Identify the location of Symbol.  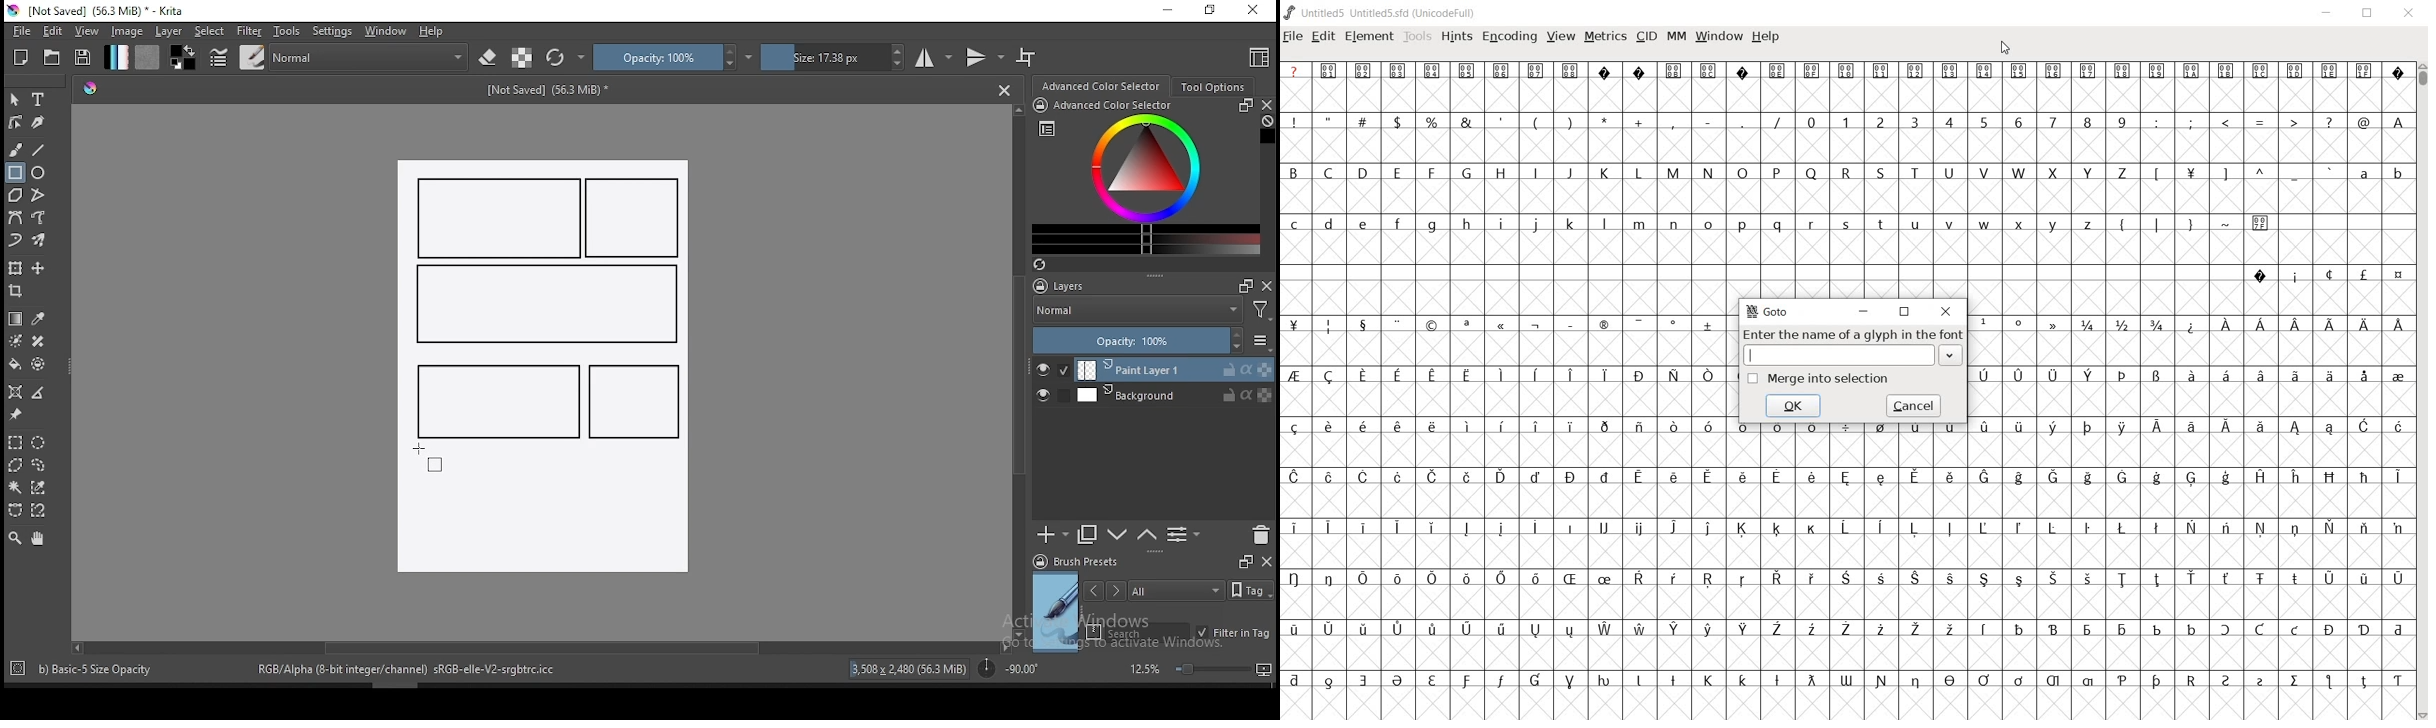
(1914, 430).